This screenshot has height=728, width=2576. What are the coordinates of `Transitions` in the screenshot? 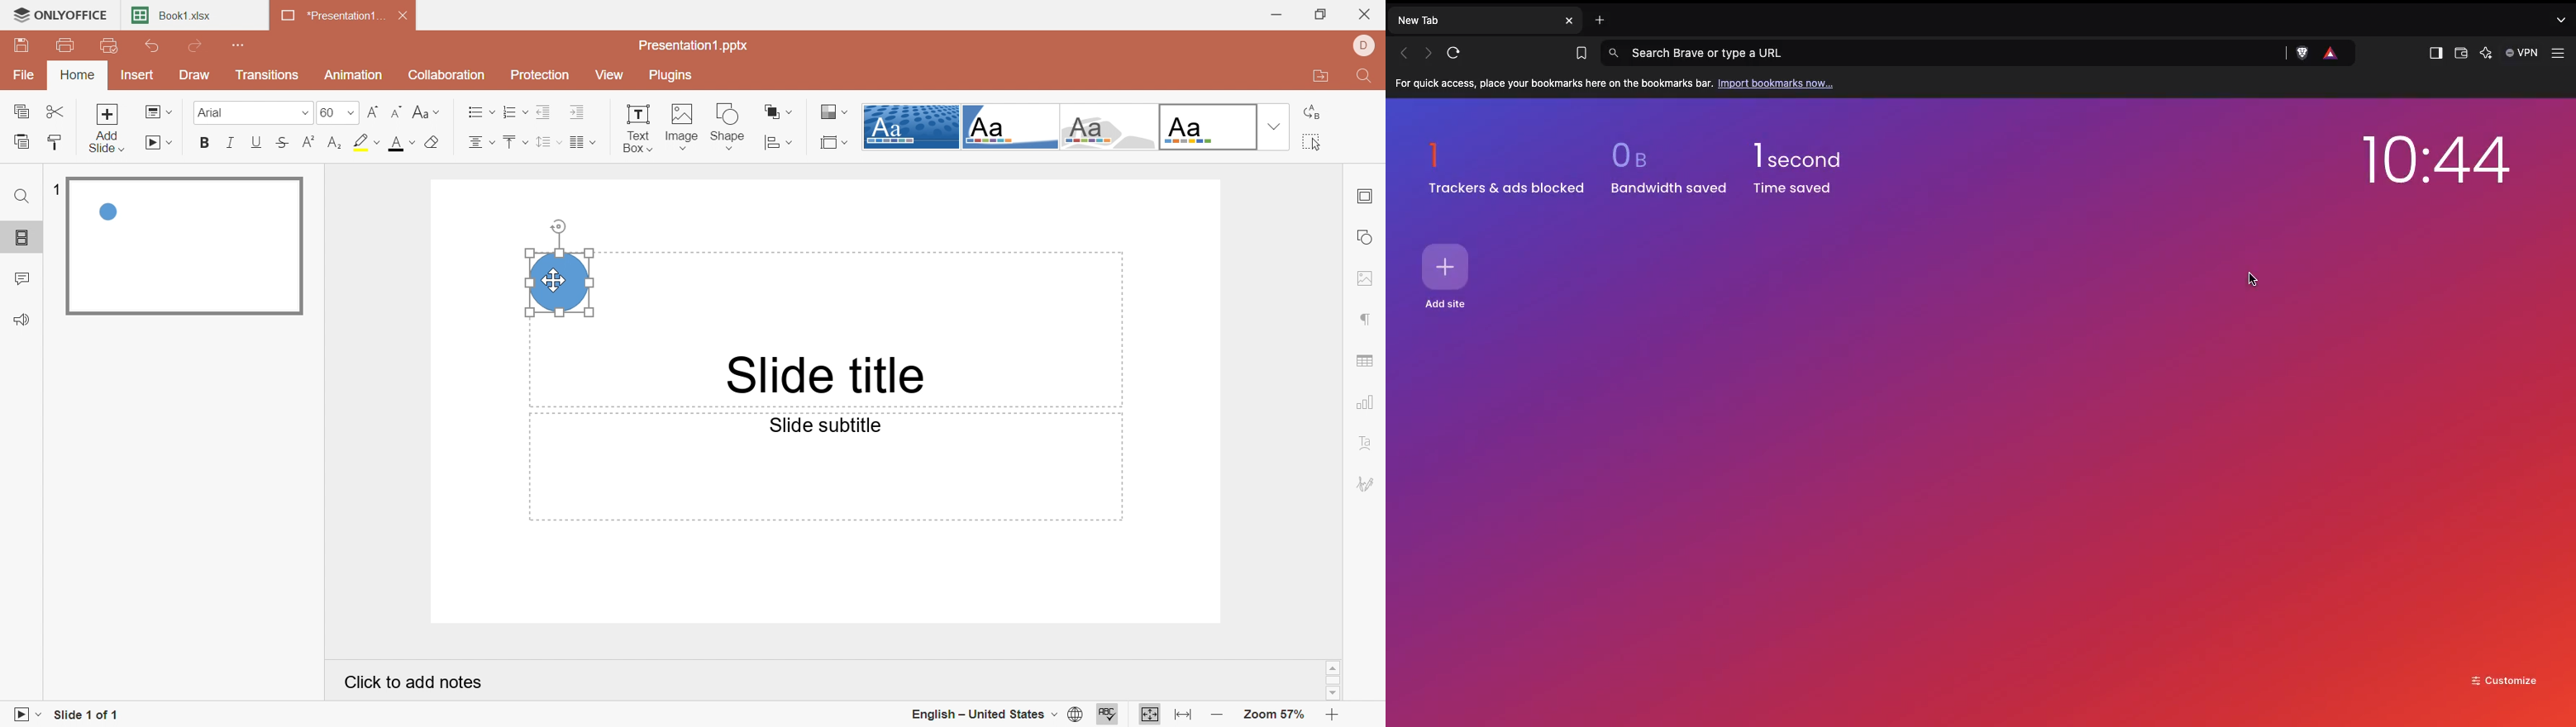 It's located at (271, 77).